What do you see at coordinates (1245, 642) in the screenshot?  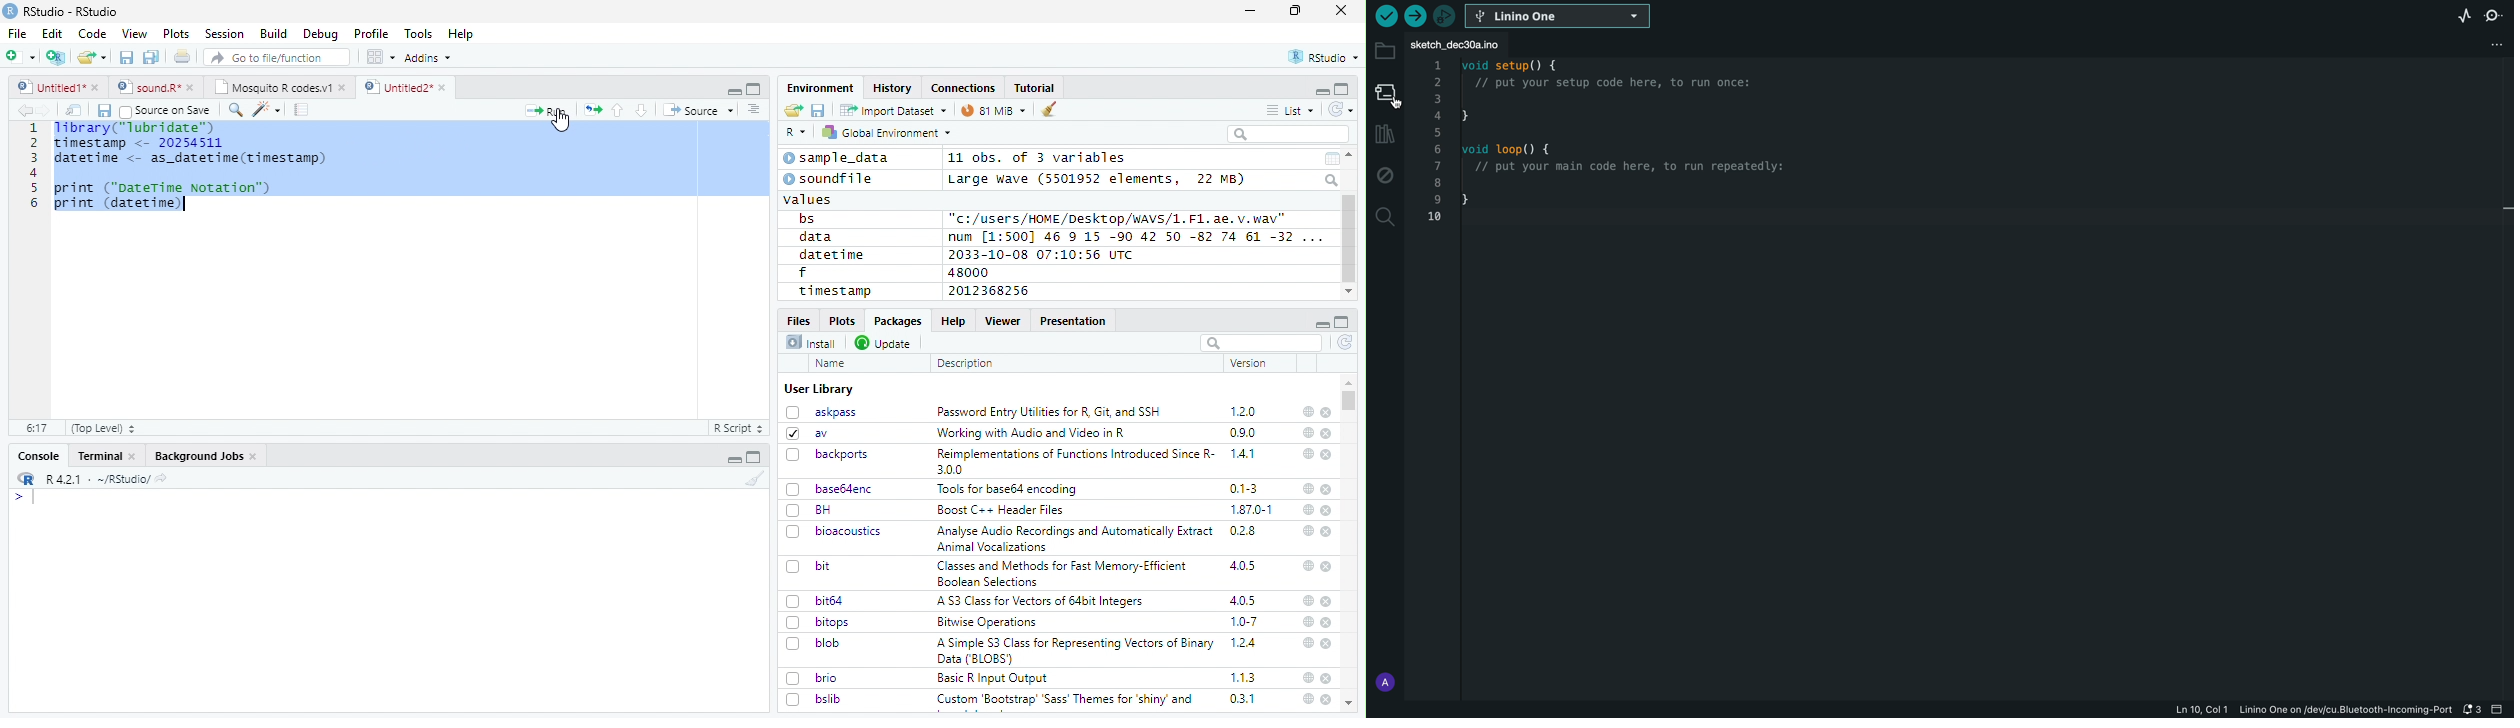 I see `1.2.4` at bounding box center [1245, 642].